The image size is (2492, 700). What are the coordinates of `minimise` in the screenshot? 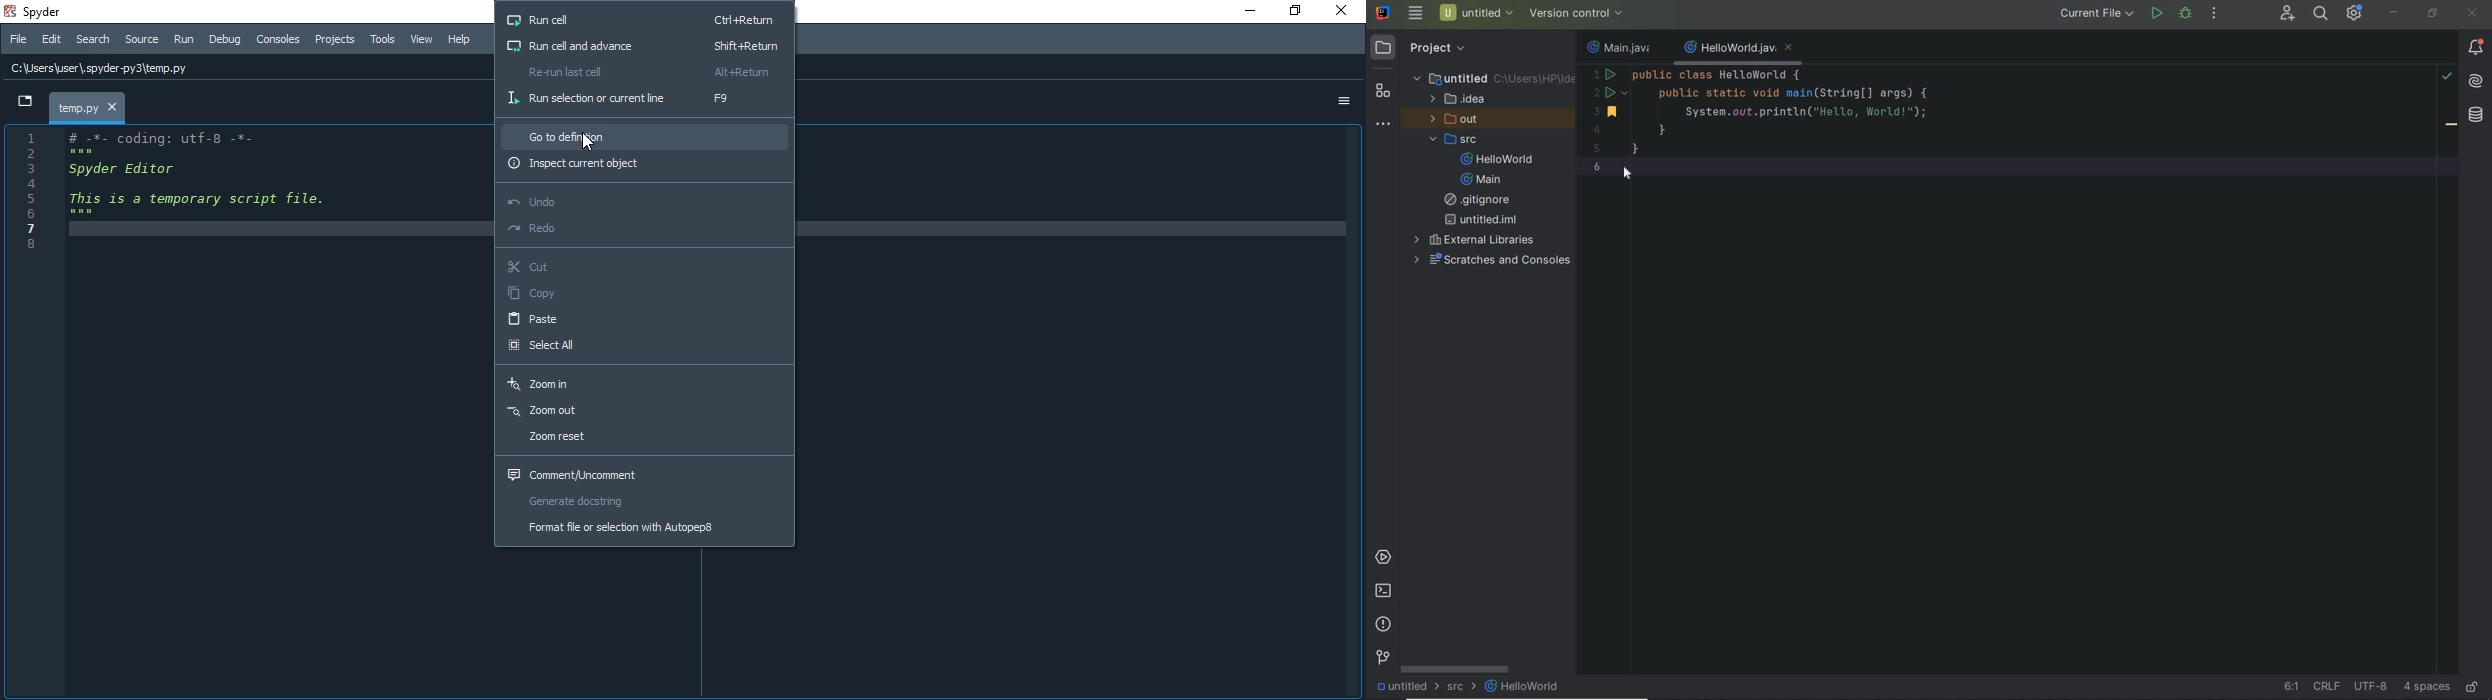 It's located at (1244, 10).